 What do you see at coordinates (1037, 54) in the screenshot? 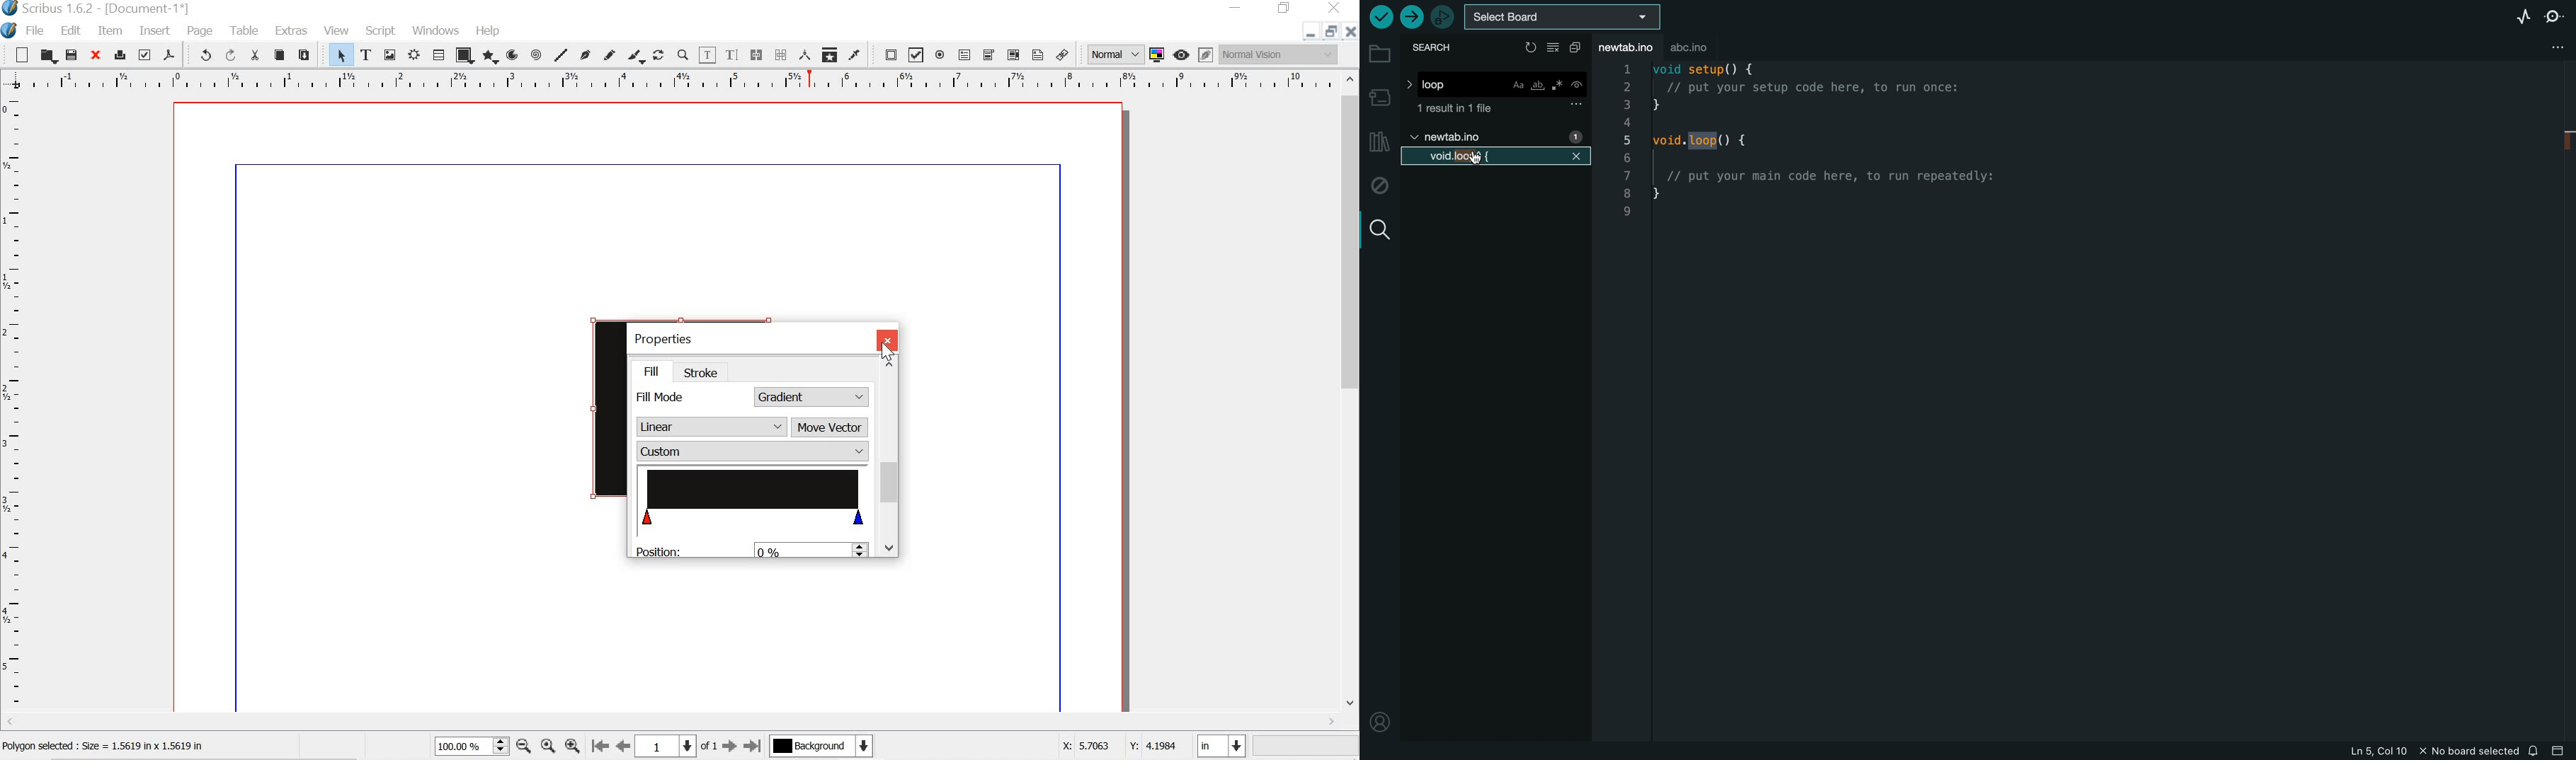
I see `text annotation` at bounding box center [1037, 54].